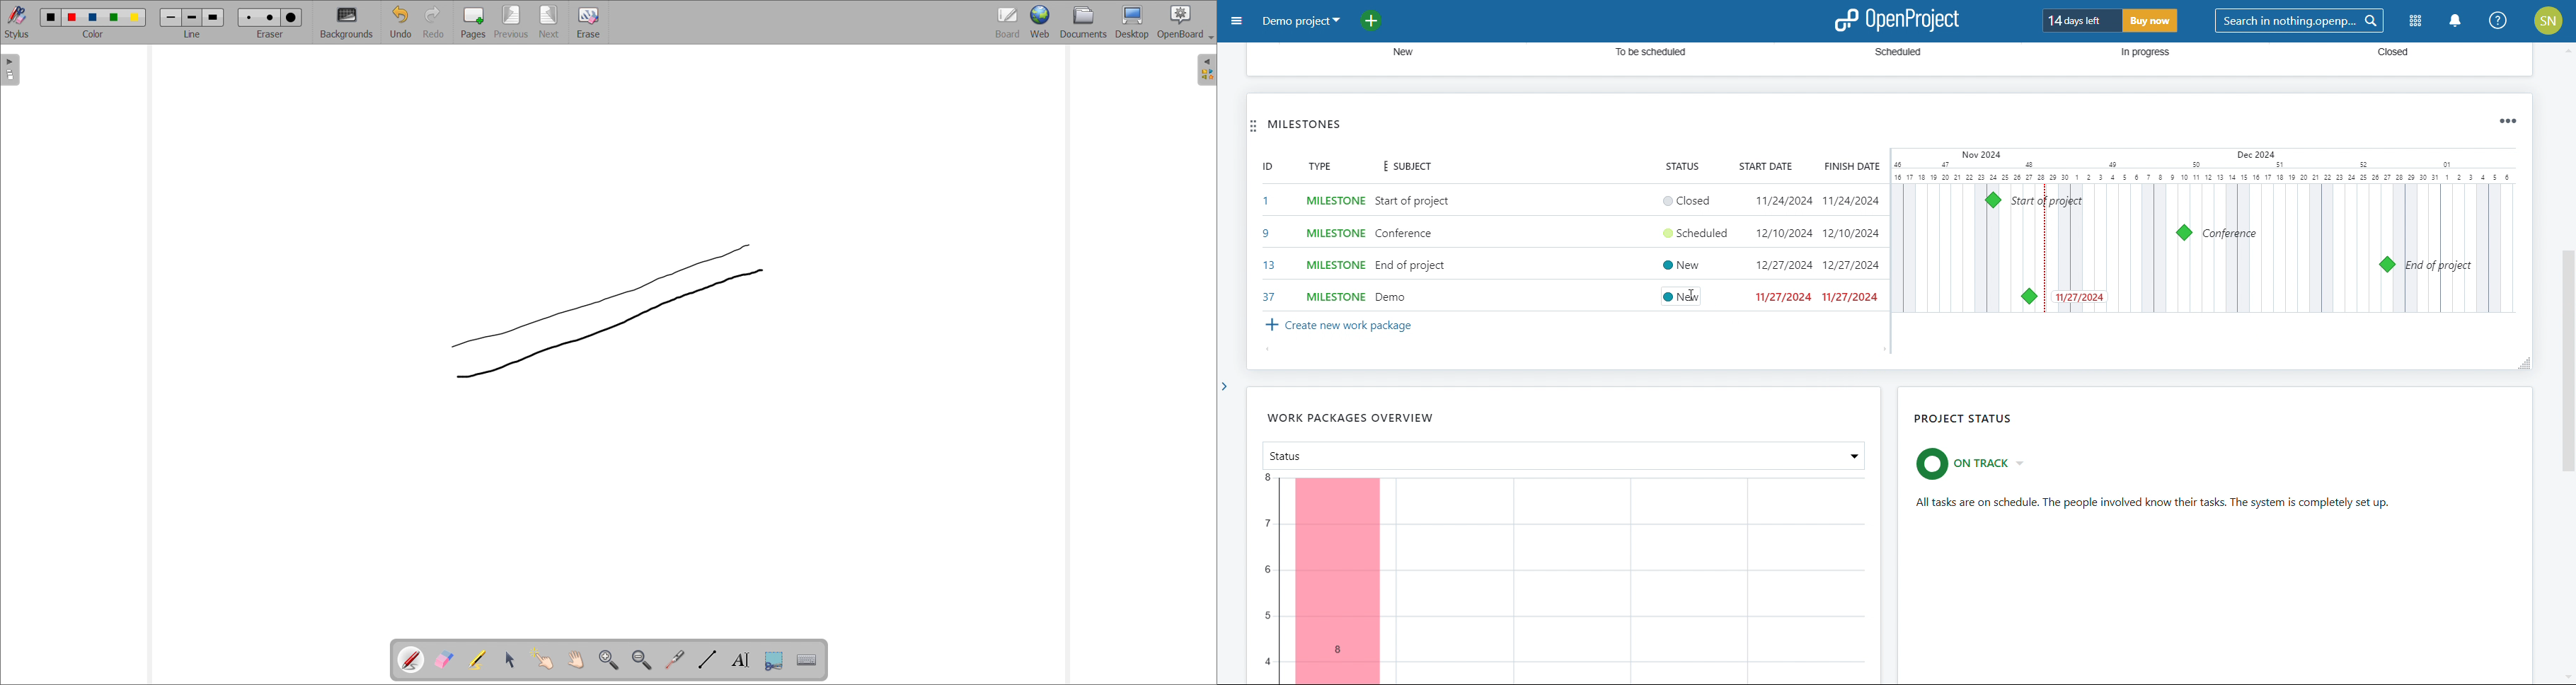  Describe the element at coordinates (2548, 21) in the screenshot. I see `account` at that location.